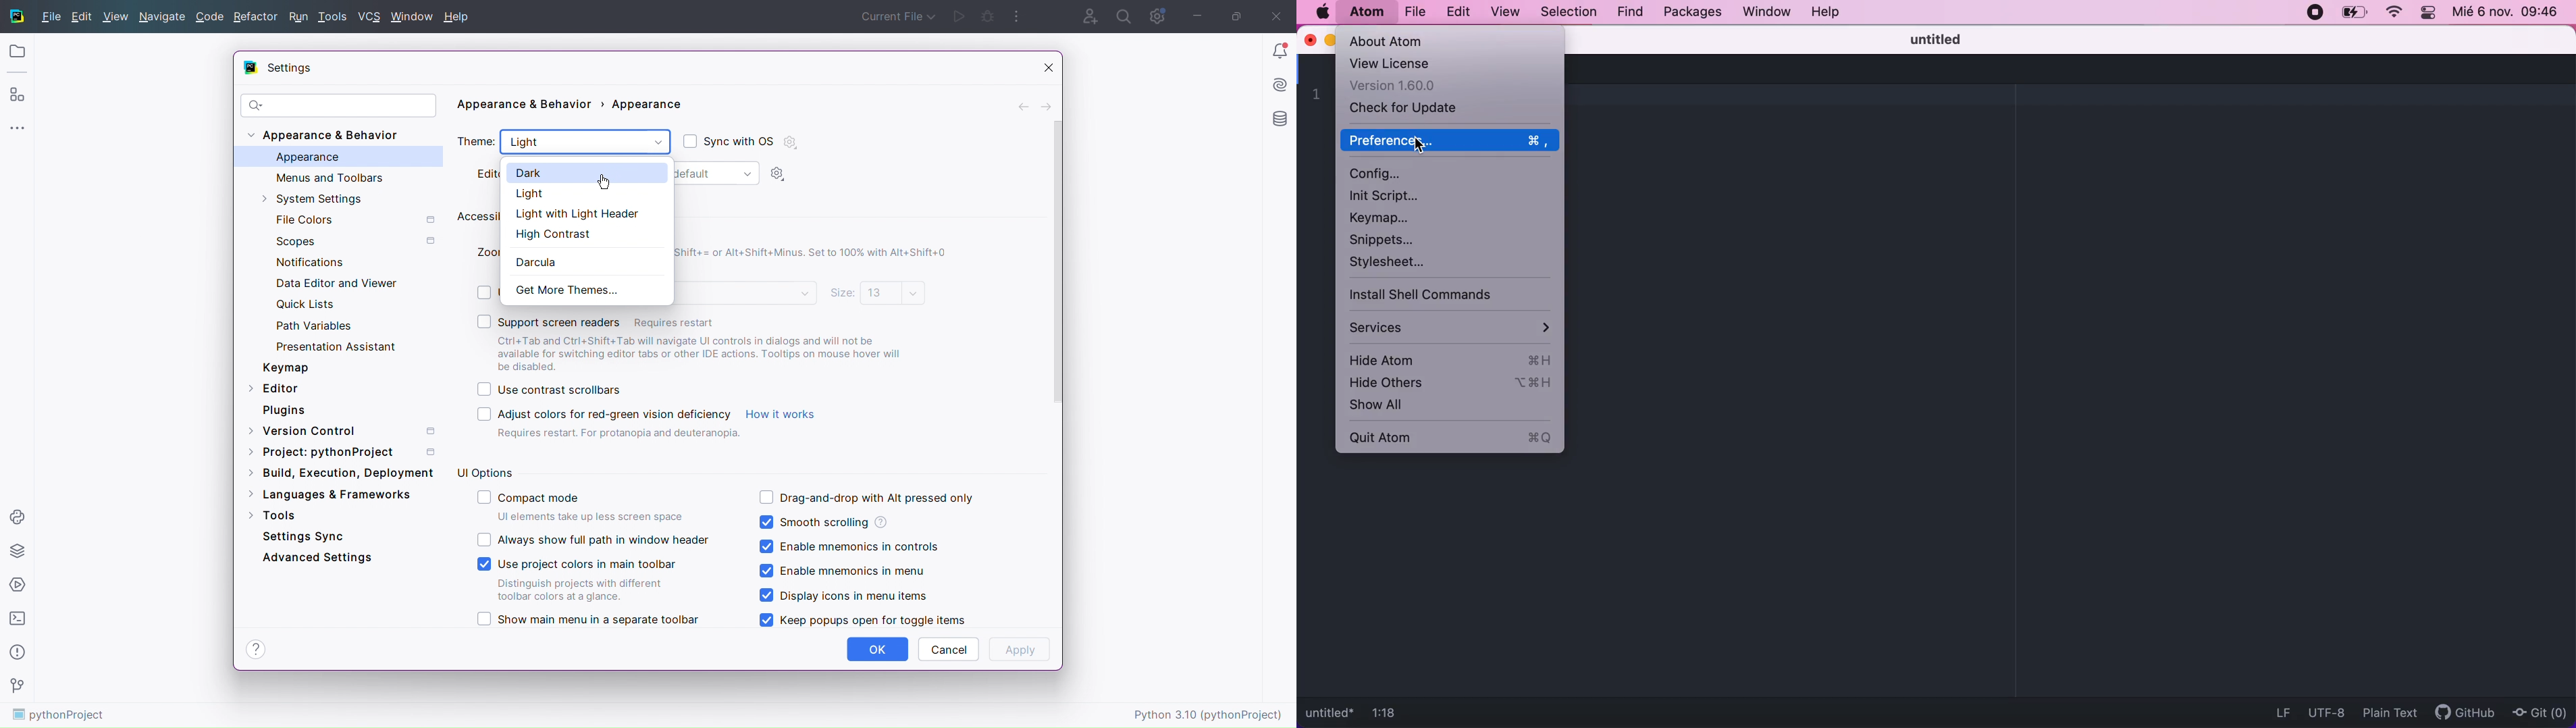 The height and width of the screenshot is (728, 2576). I want to click on file, so click(1415, 13).